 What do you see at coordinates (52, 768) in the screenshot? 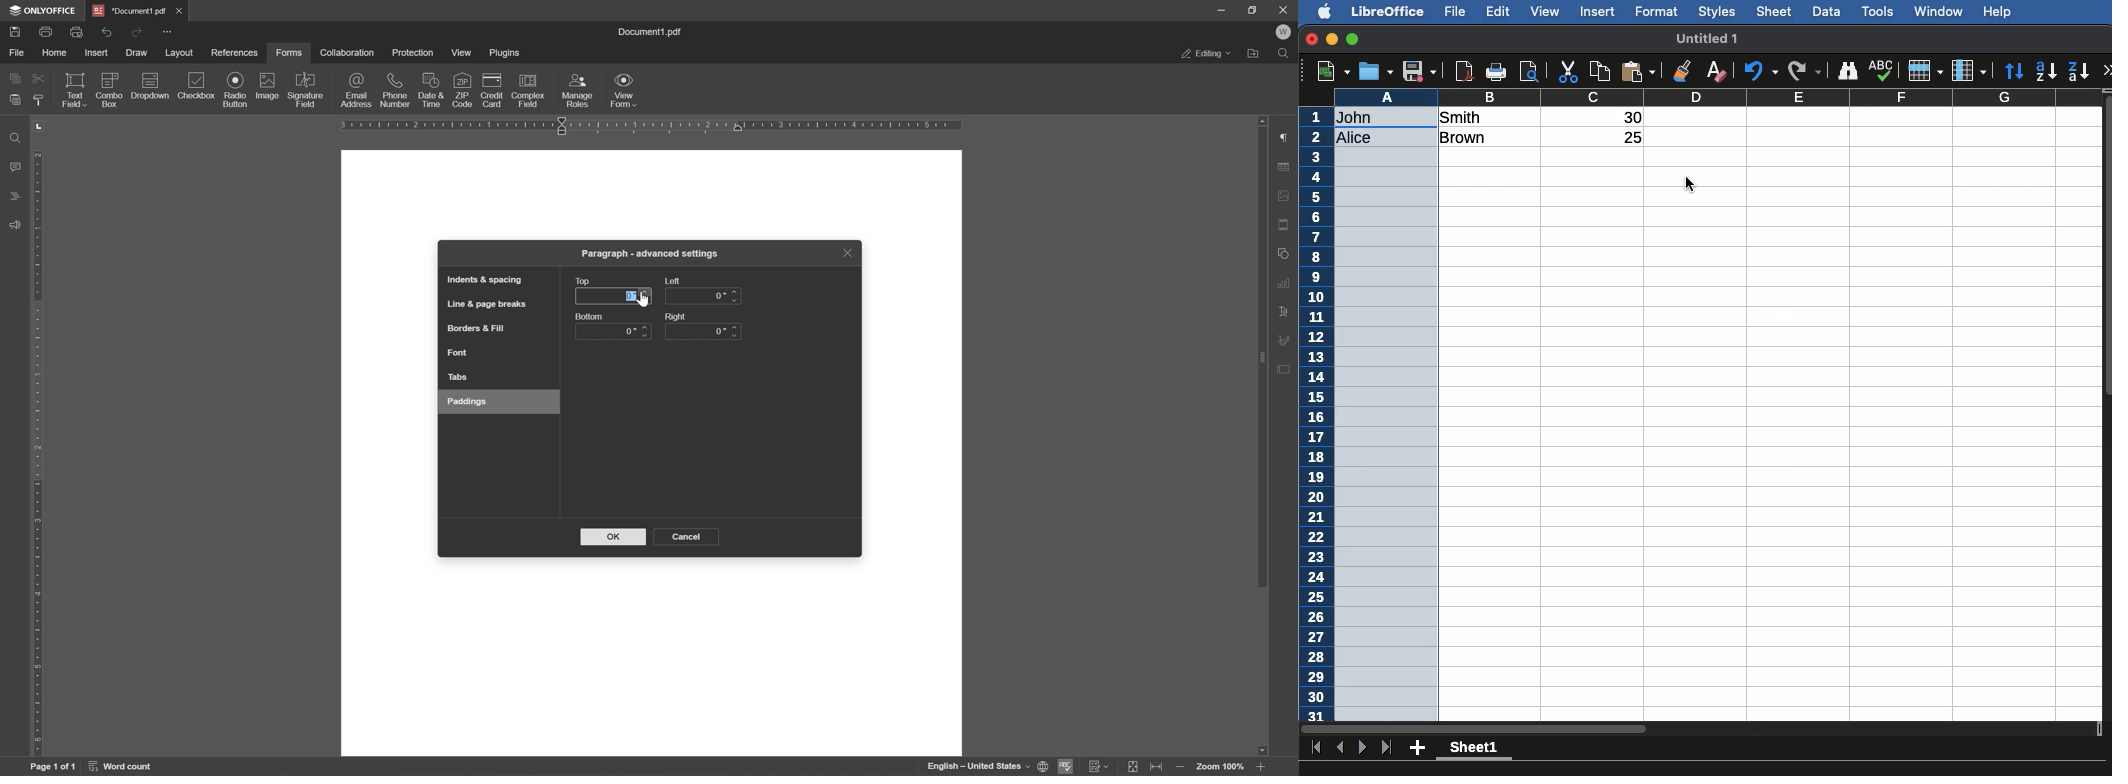
I see `page 1 of 1` at bounding box center [52, 768].